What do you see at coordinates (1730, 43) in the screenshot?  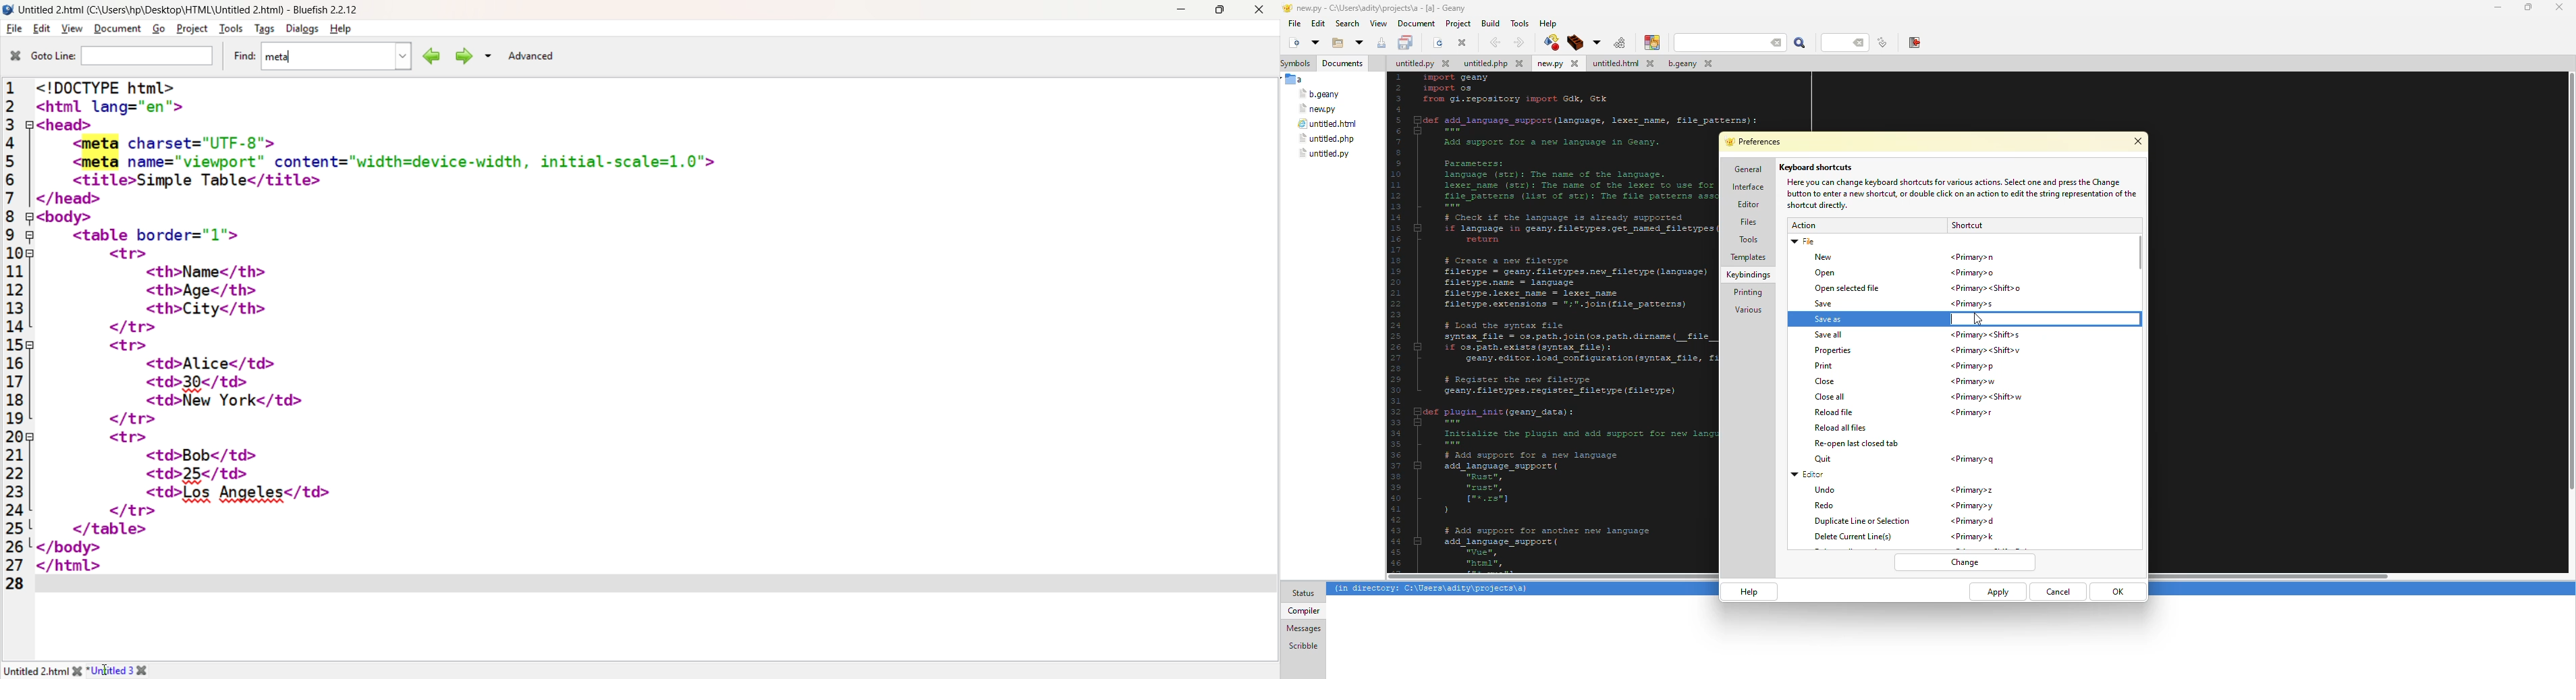 I see `search` at bounding box center [1730, 43].